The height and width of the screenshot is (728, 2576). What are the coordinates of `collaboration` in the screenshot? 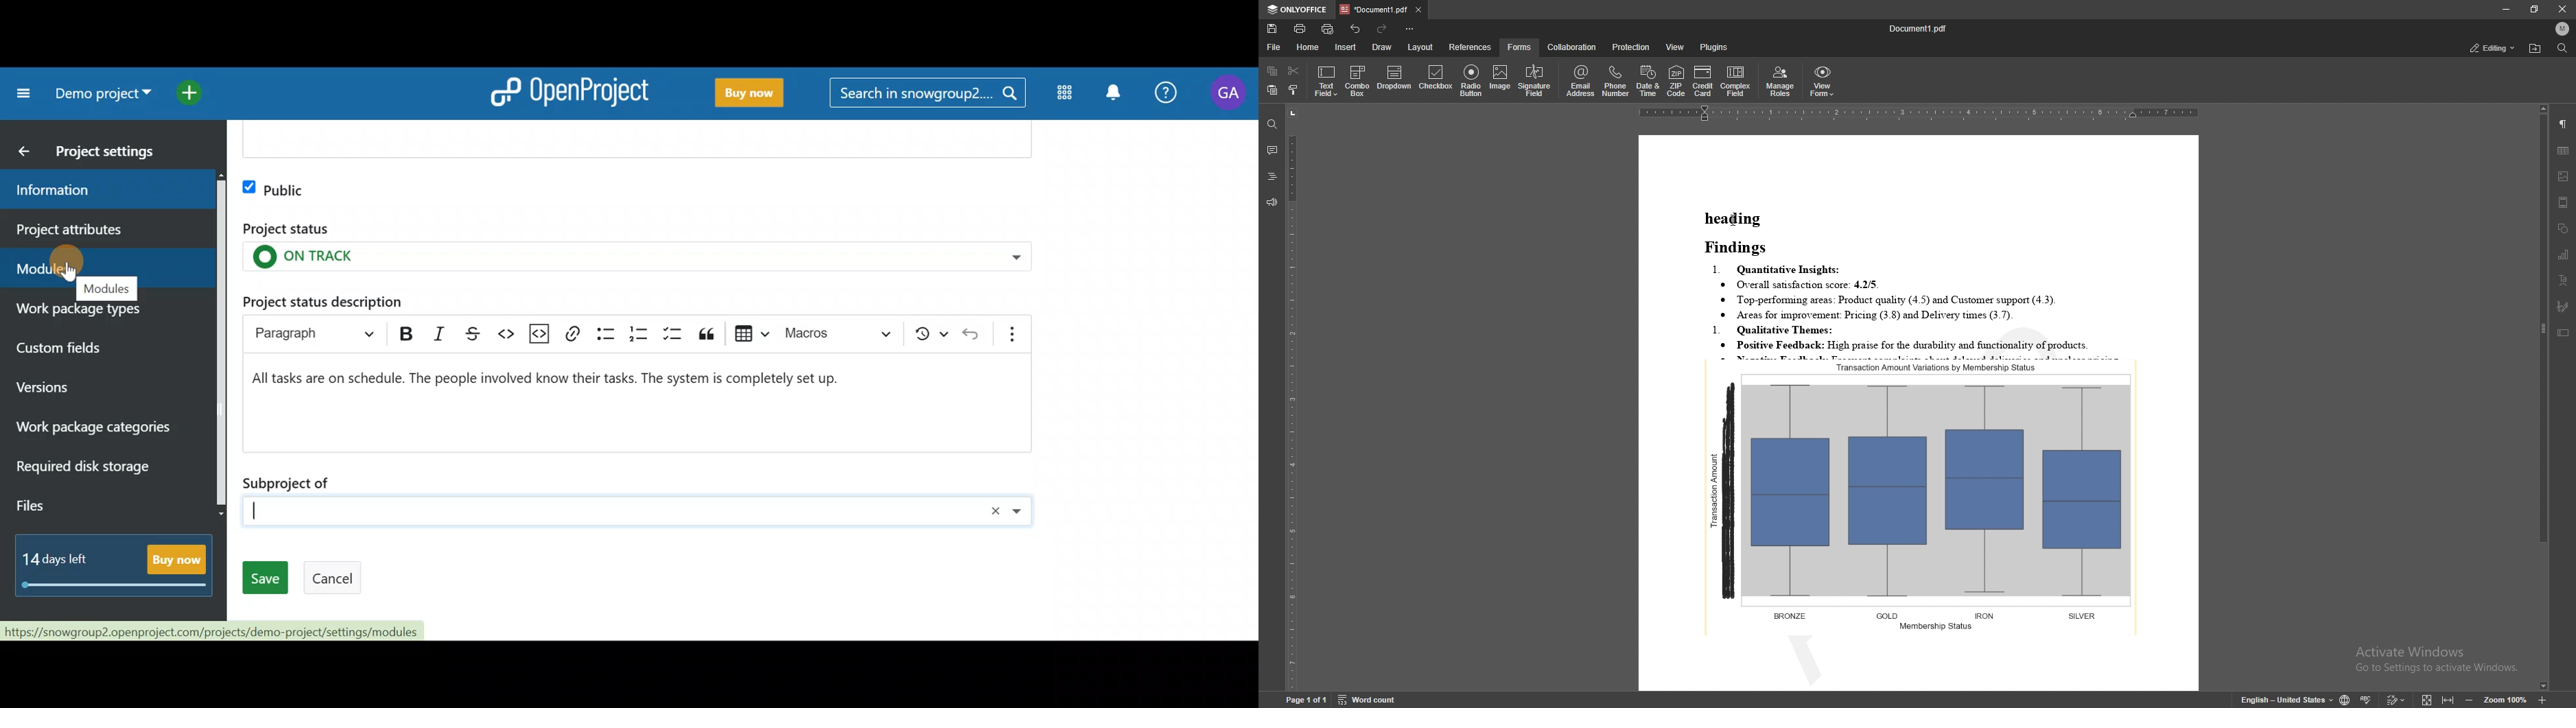 It's located at (1573, 46).